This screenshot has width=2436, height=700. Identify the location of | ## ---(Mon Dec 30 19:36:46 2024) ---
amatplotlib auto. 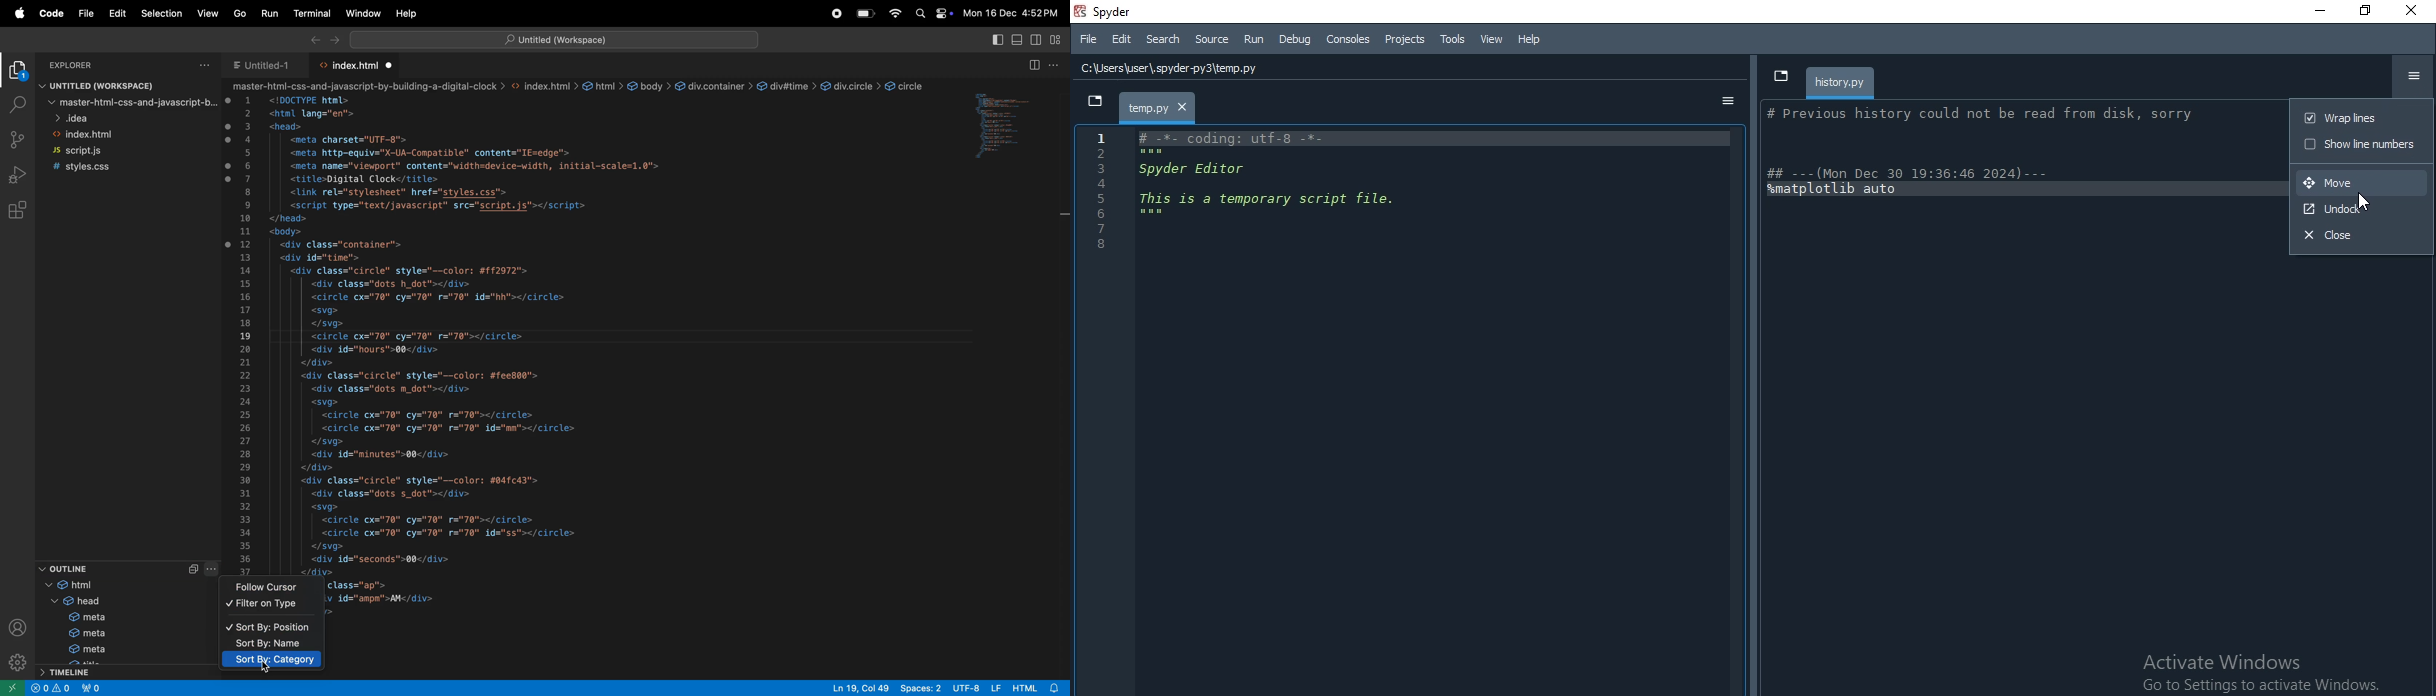
(1919, 181).